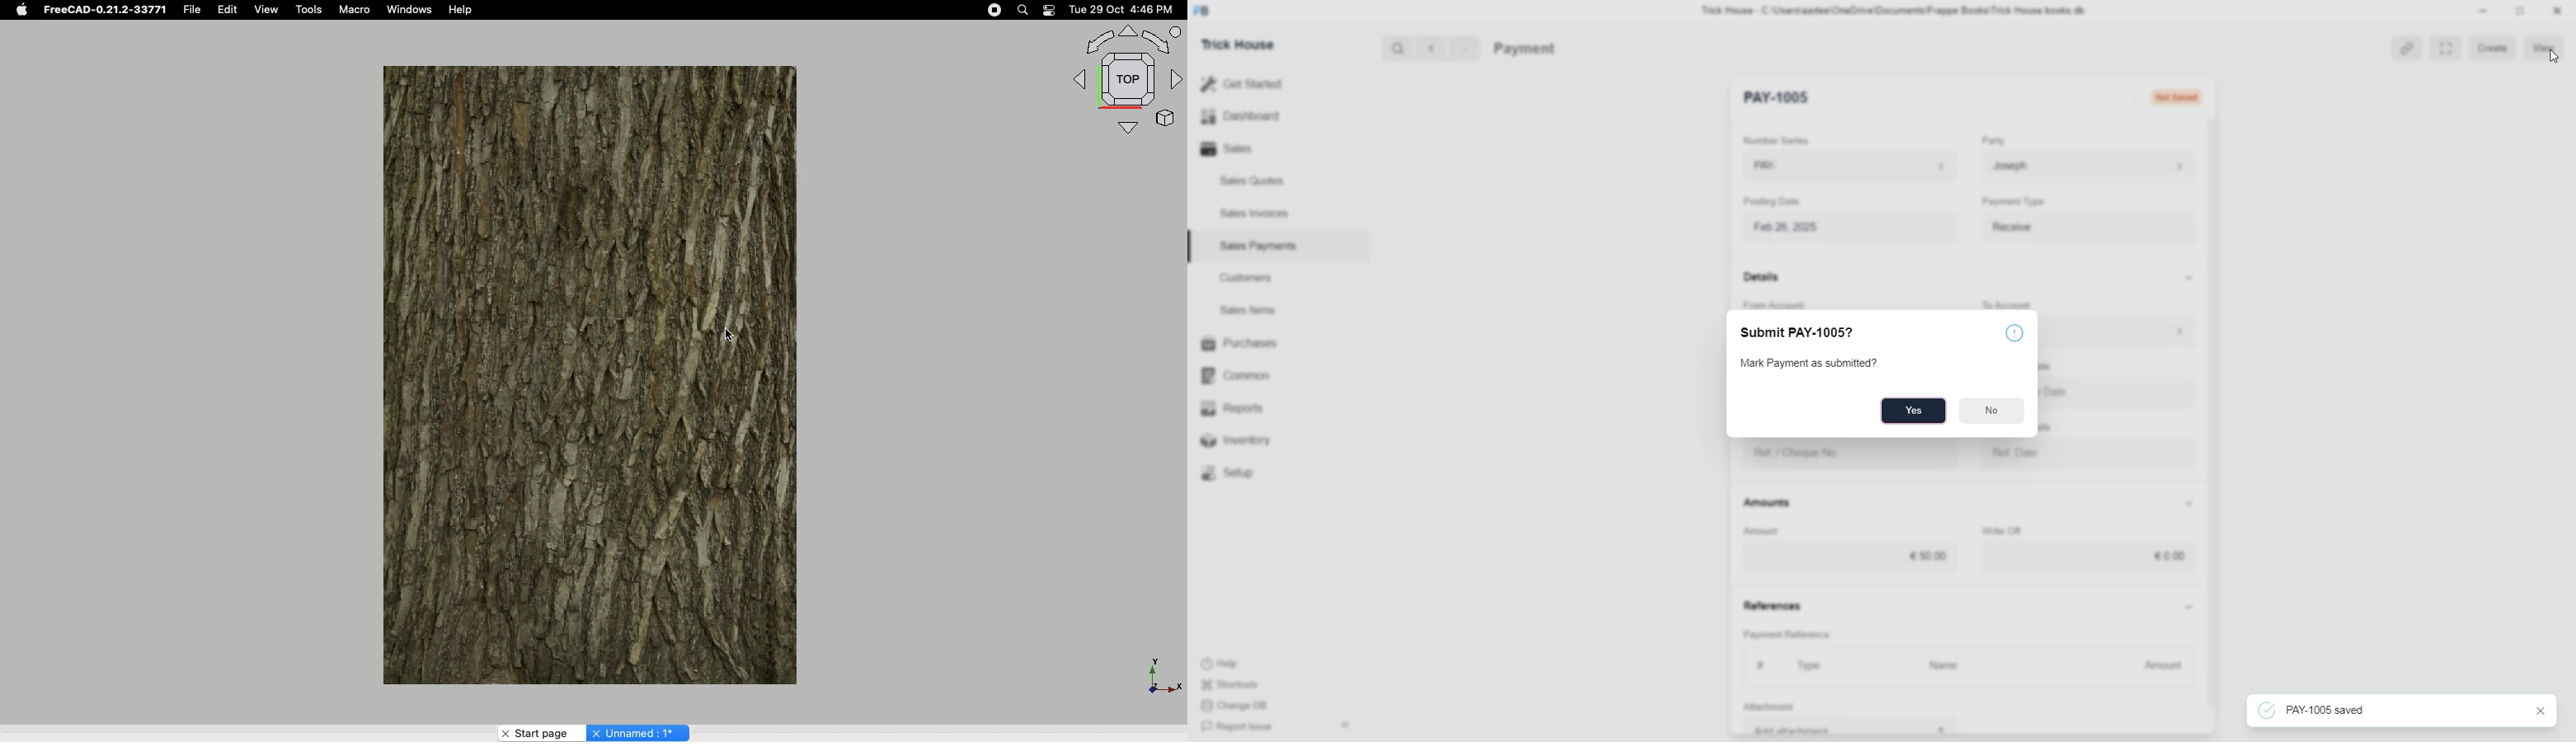 This screenshot has width=2576, height=756. I want to click on Show/Hide, so click(2189, 277).